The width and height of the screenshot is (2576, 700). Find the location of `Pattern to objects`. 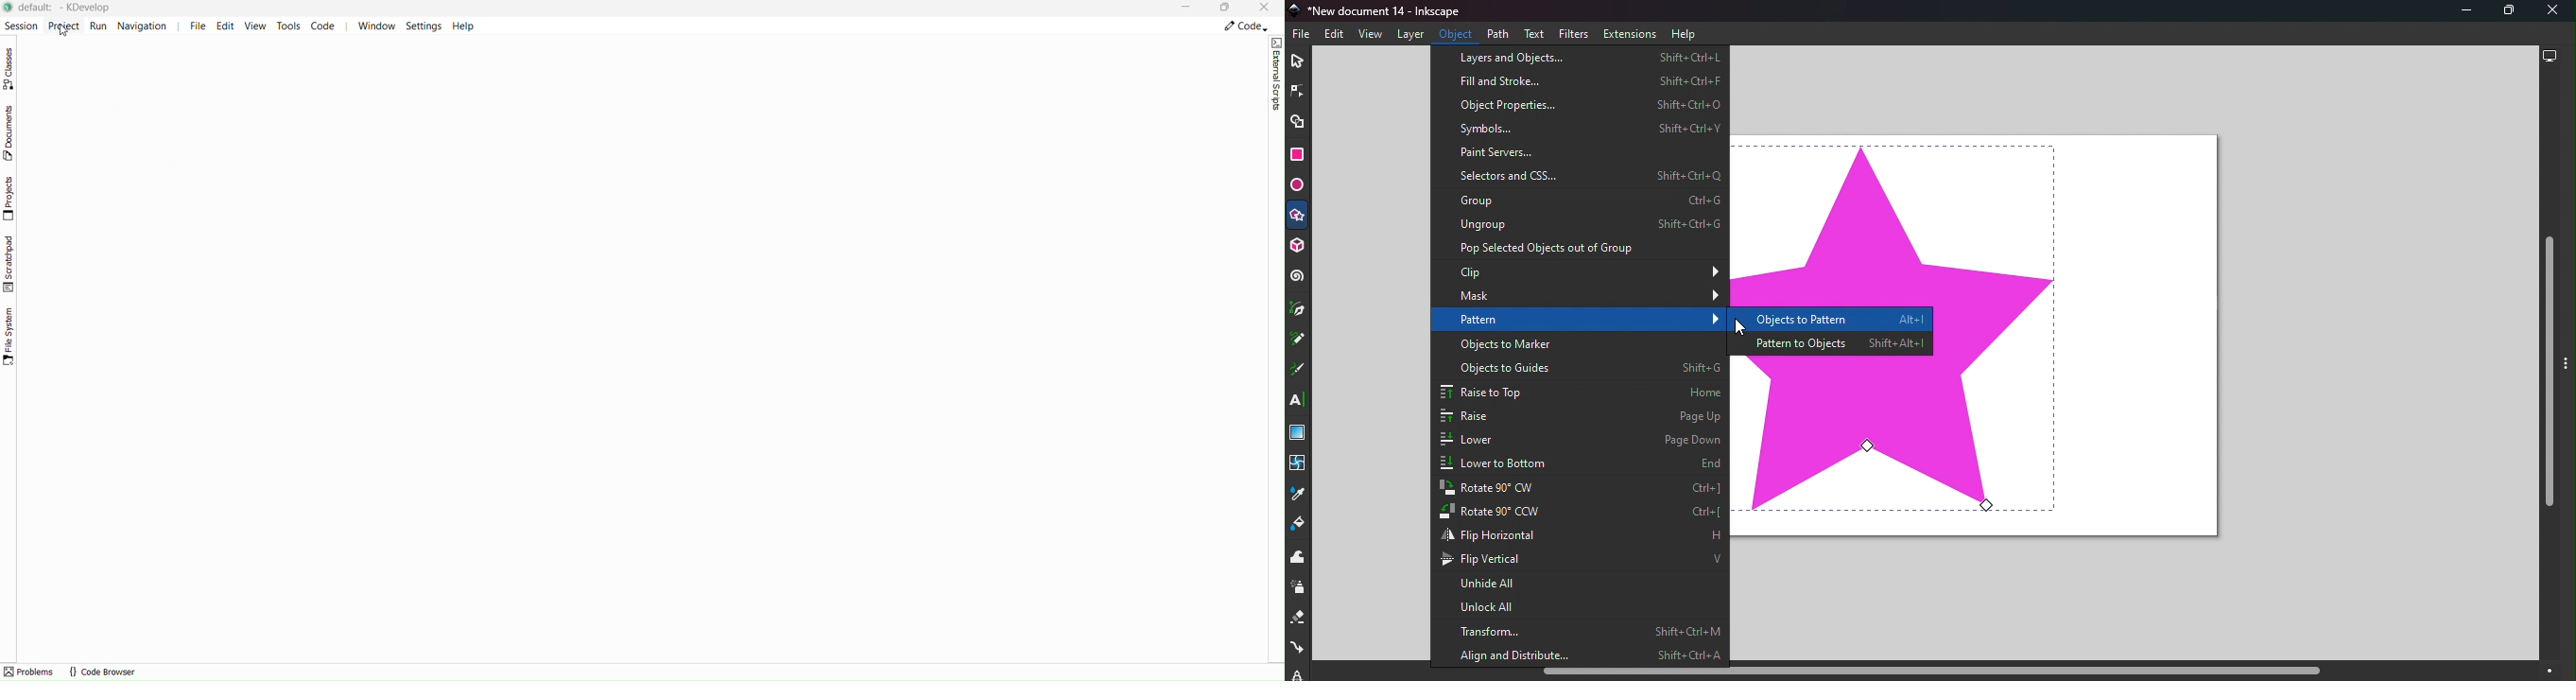

Pattern to objects is located at coordinates (1830, 344).